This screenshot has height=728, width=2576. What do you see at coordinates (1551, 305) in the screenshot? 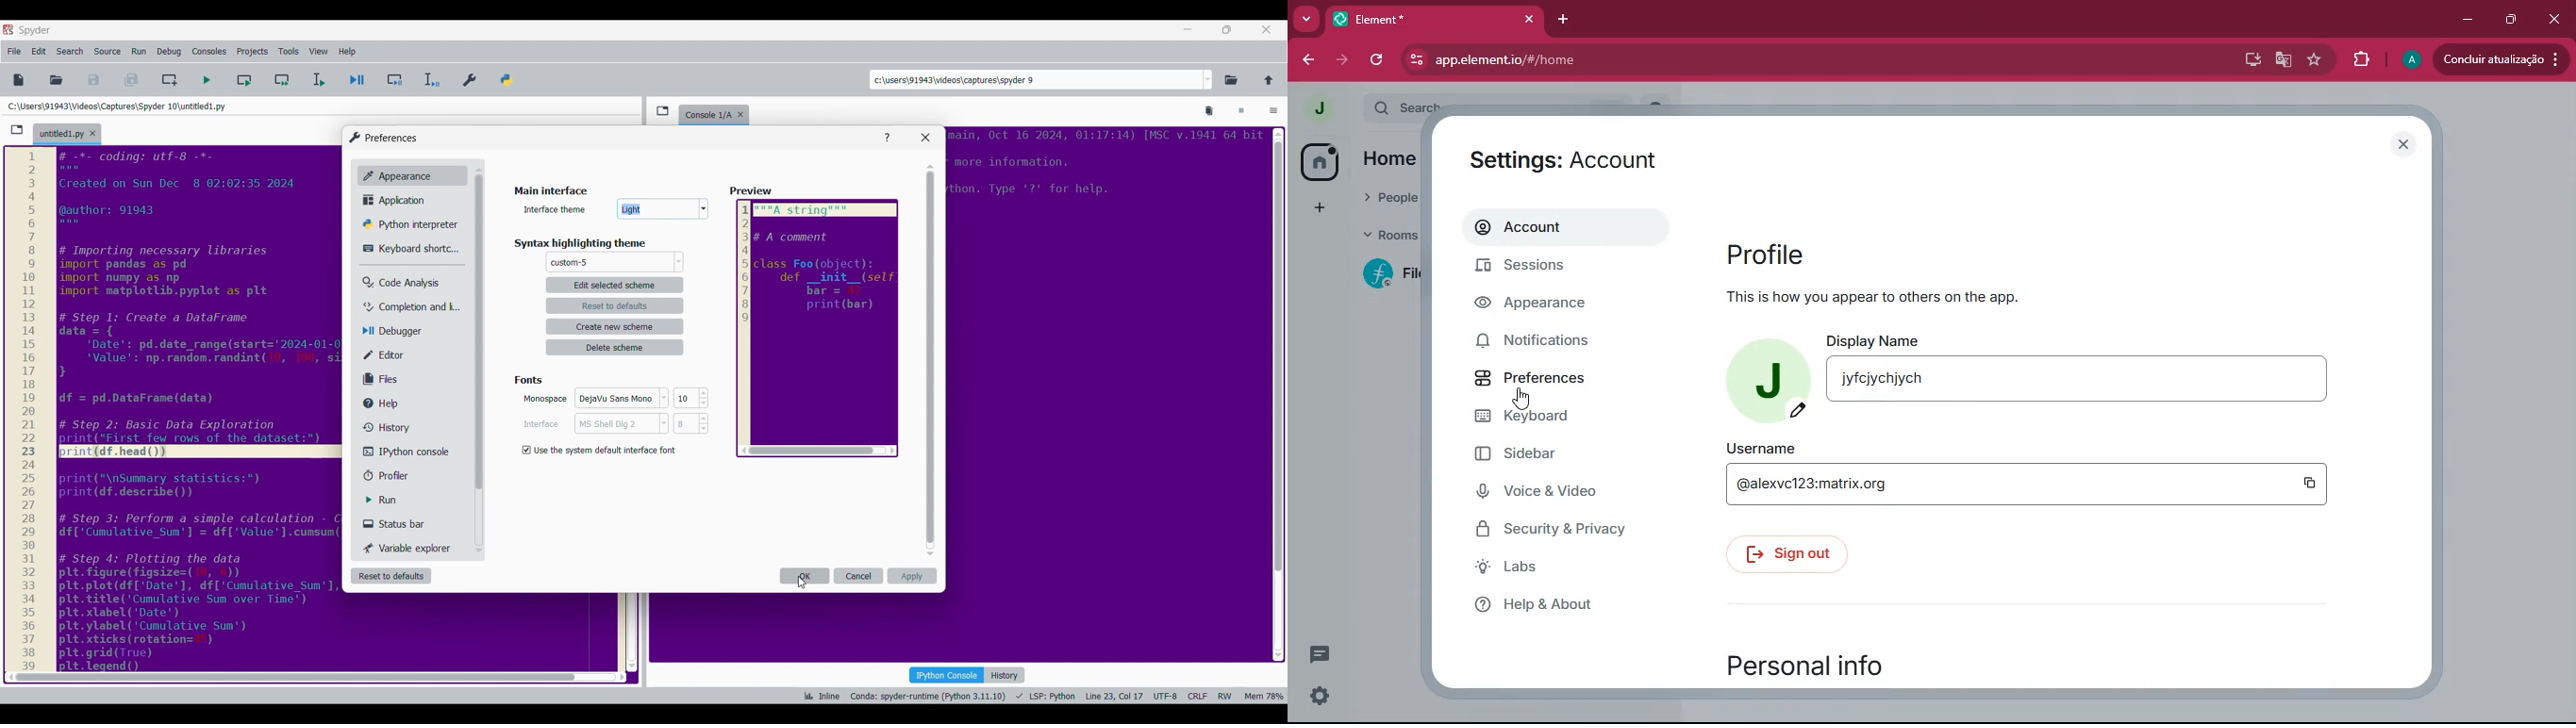
I see `appearance` at bounding box center [1551, 305].